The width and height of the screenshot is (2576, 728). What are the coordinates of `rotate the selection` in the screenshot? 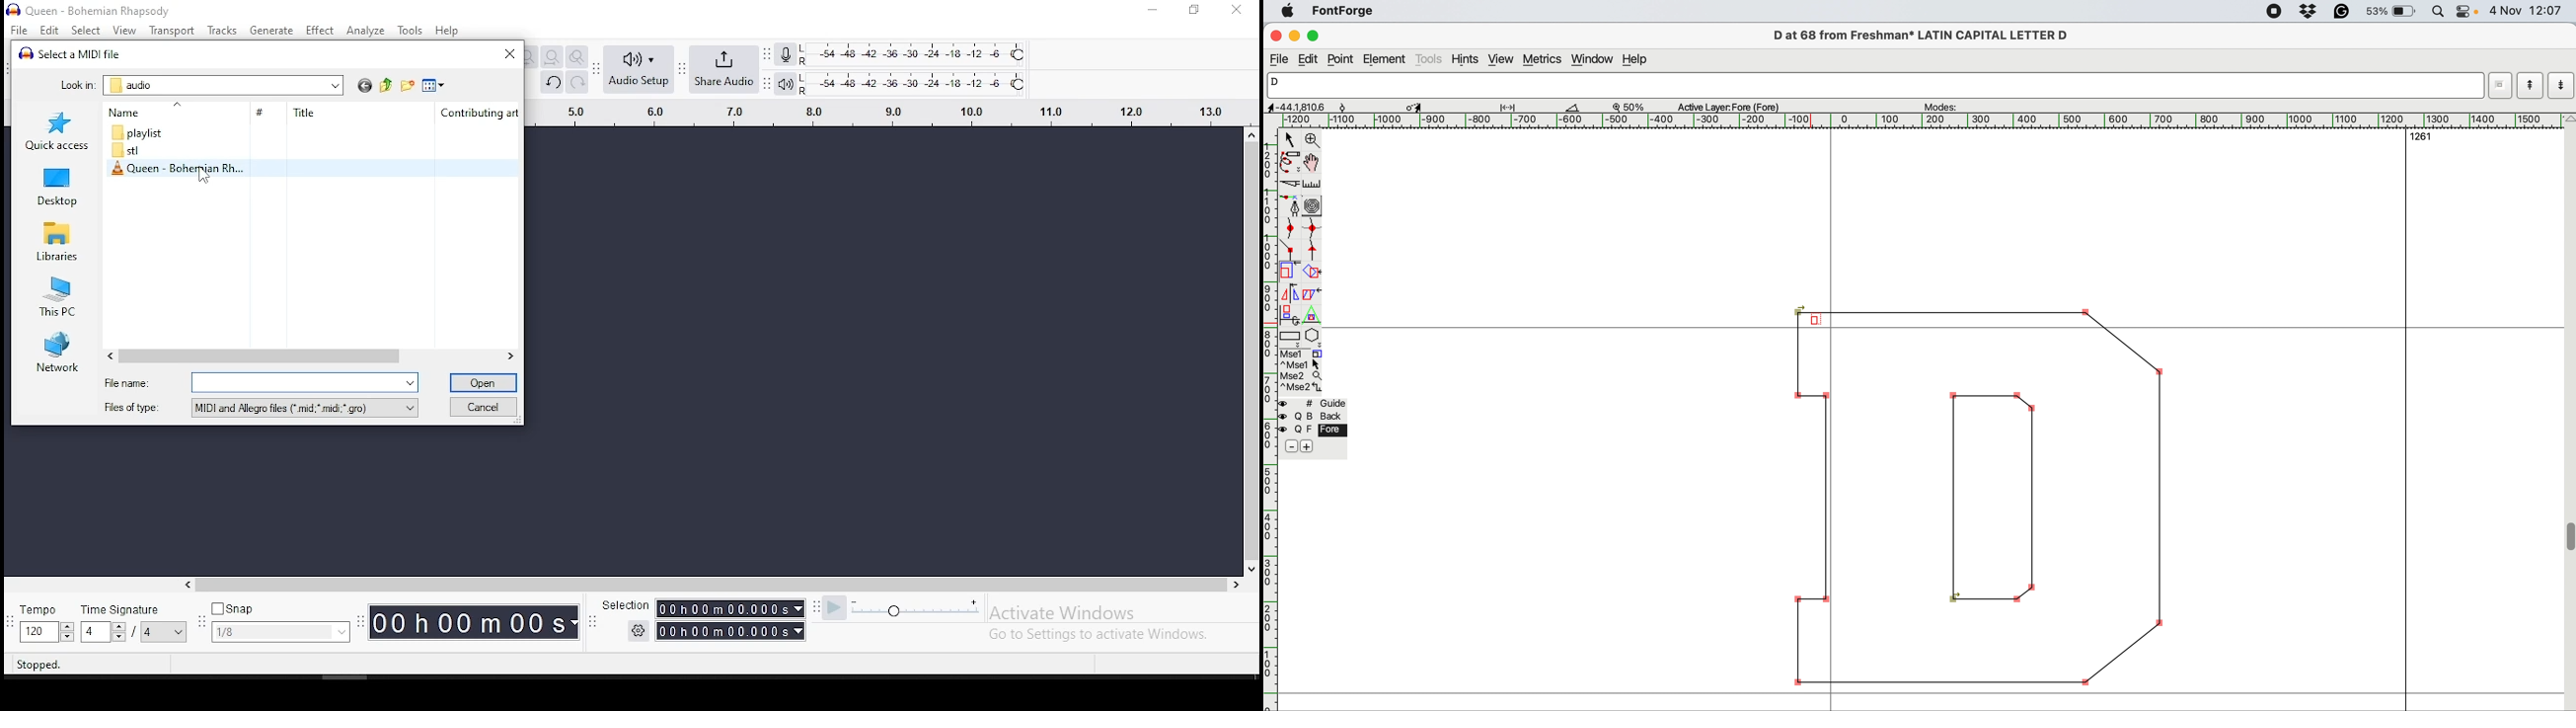 It's located at (1310, 273).